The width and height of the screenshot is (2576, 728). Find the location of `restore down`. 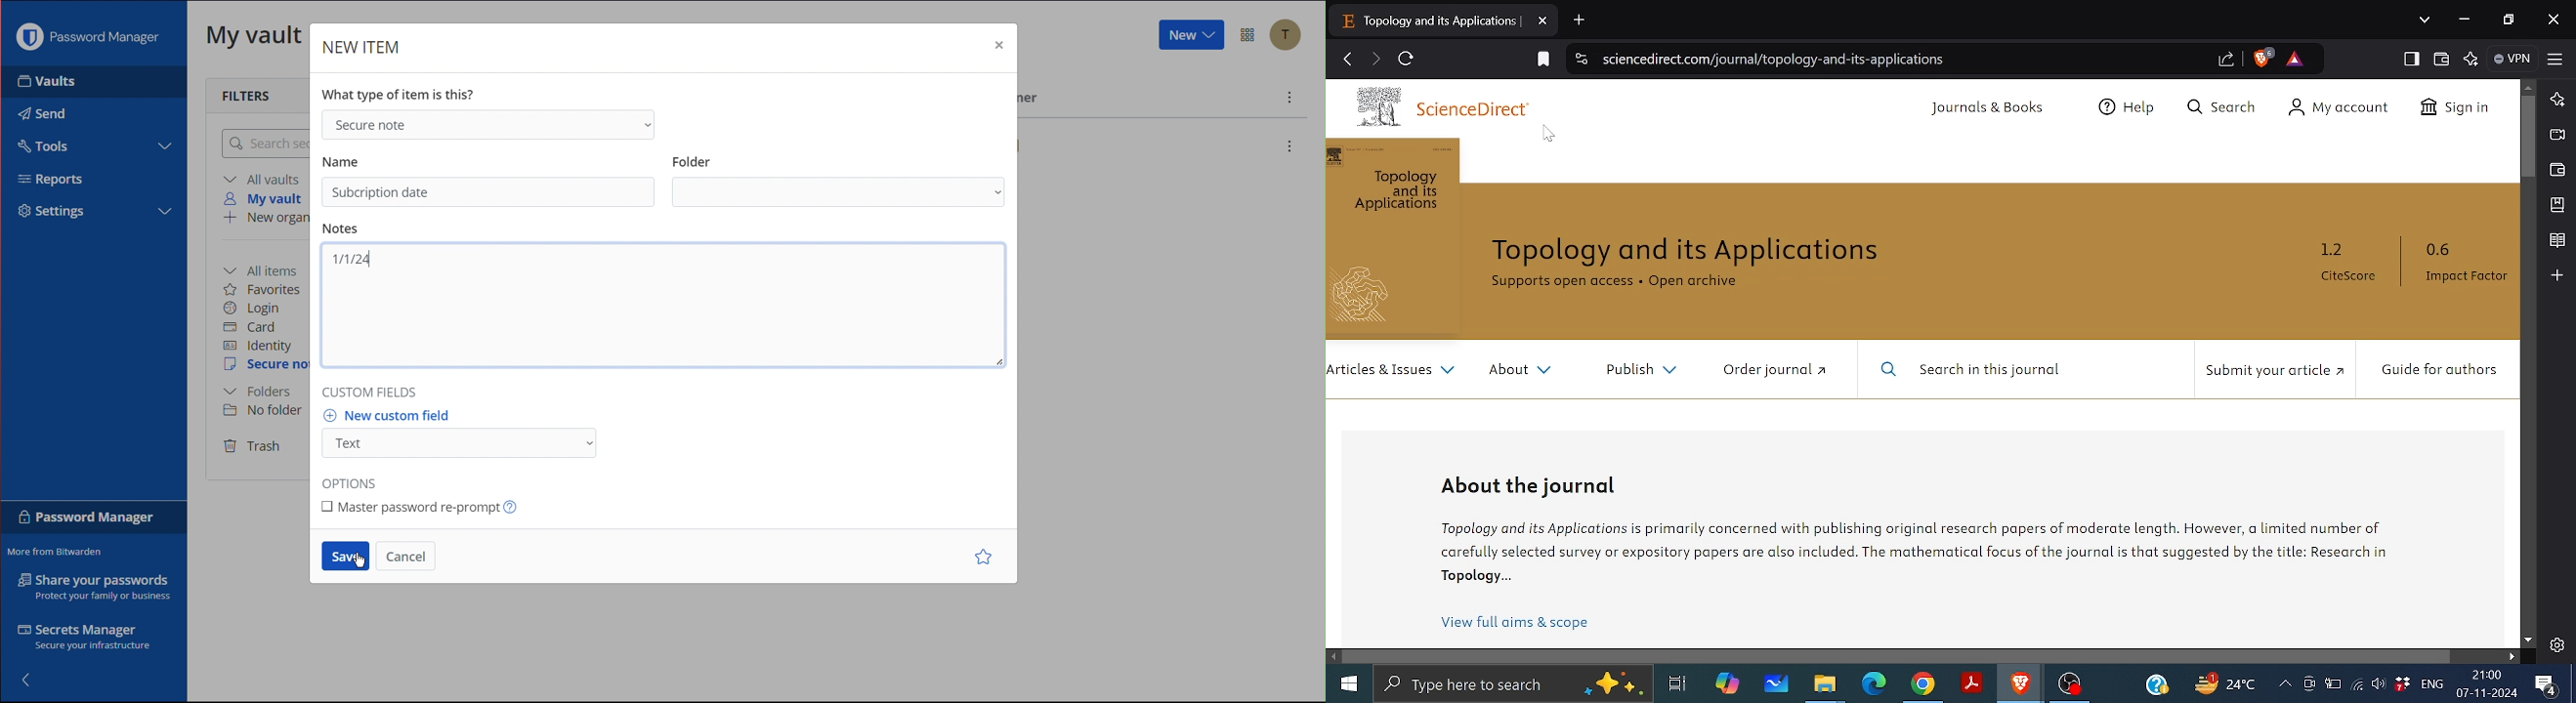

restore down is located at coordinates (2508, 19).